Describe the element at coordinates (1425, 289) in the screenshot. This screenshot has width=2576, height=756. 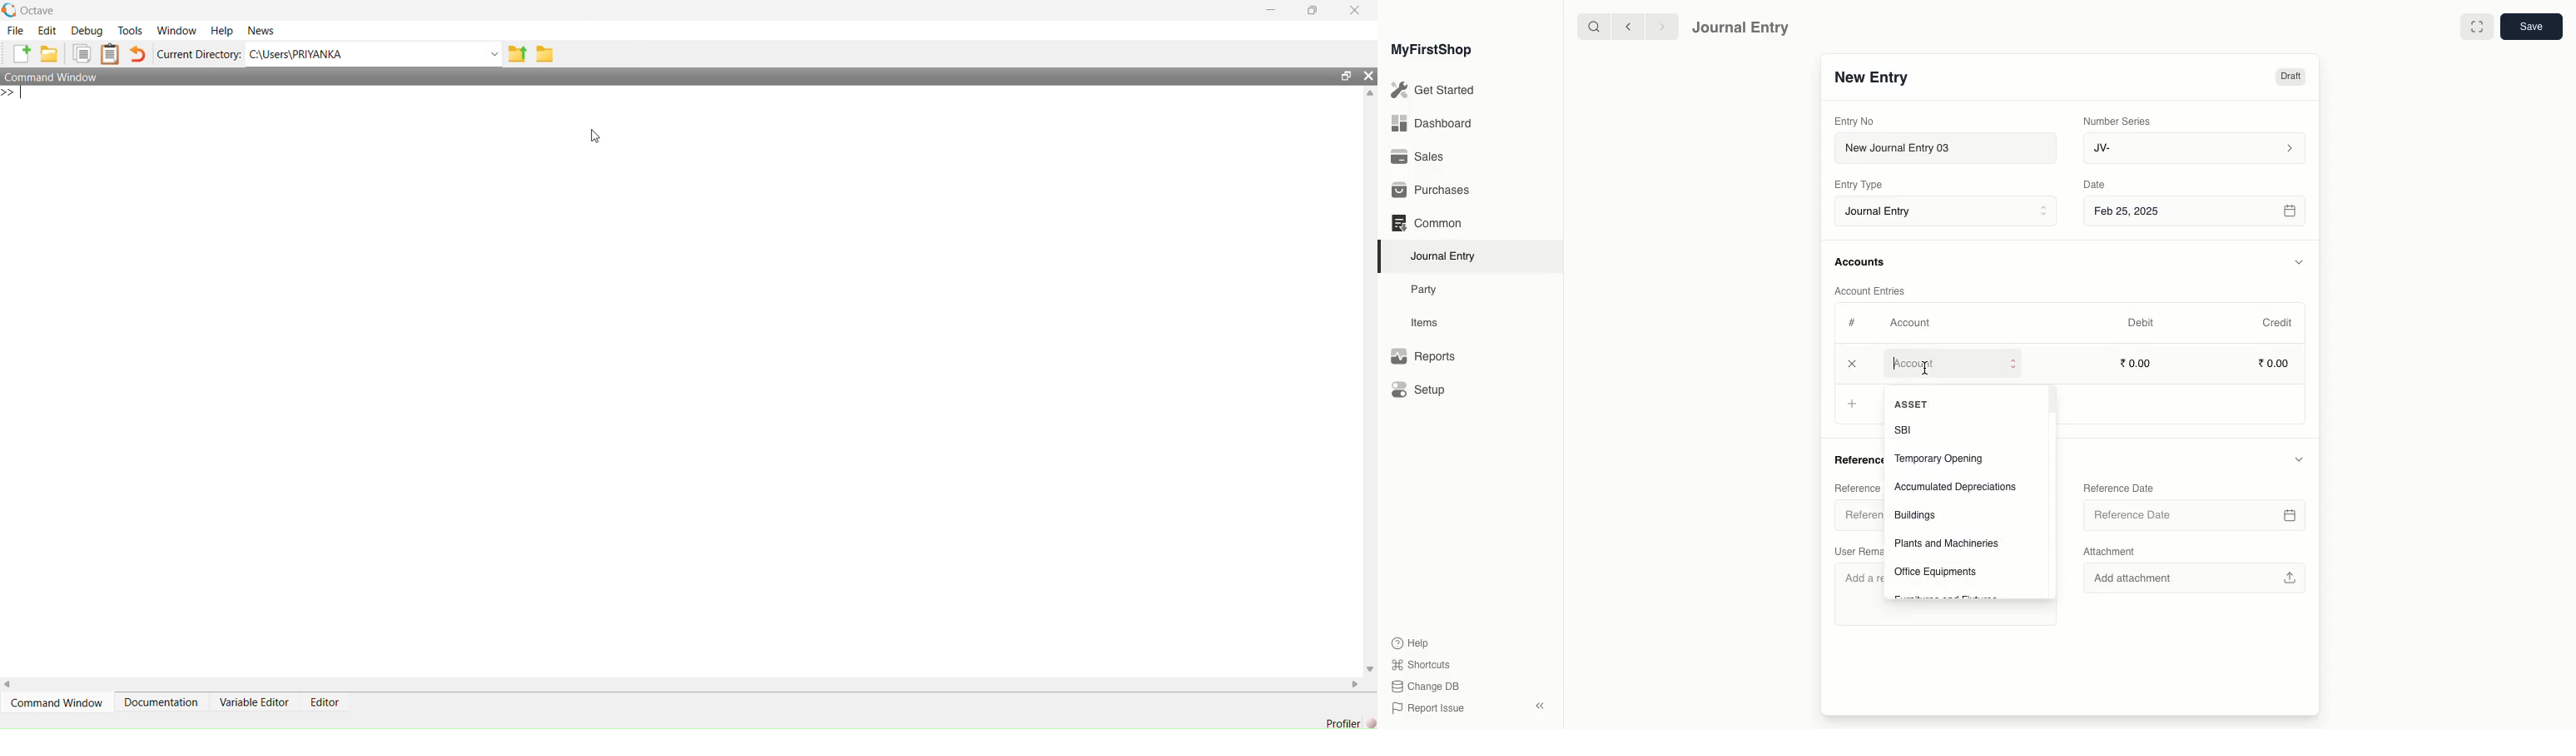
I see `Party` at that location.